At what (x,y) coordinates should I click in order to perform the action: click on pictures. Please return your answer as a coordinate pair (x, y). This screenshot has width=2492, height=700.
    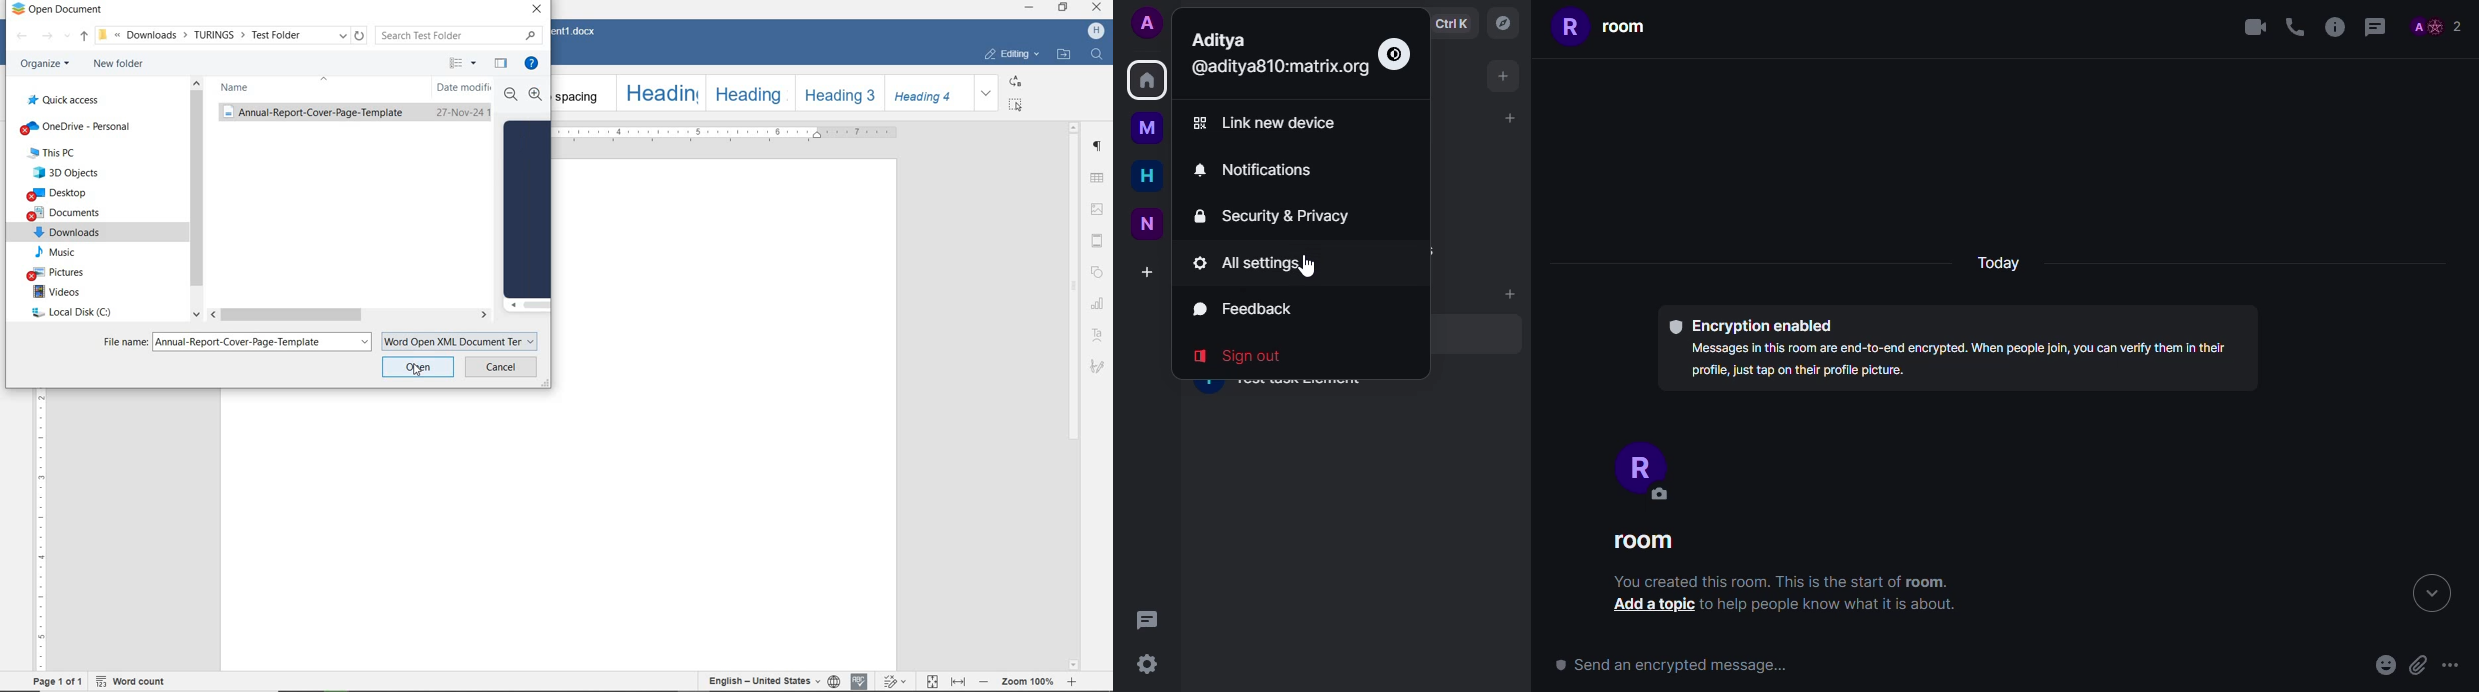
    Looking at the image, I should click on (62, 273).